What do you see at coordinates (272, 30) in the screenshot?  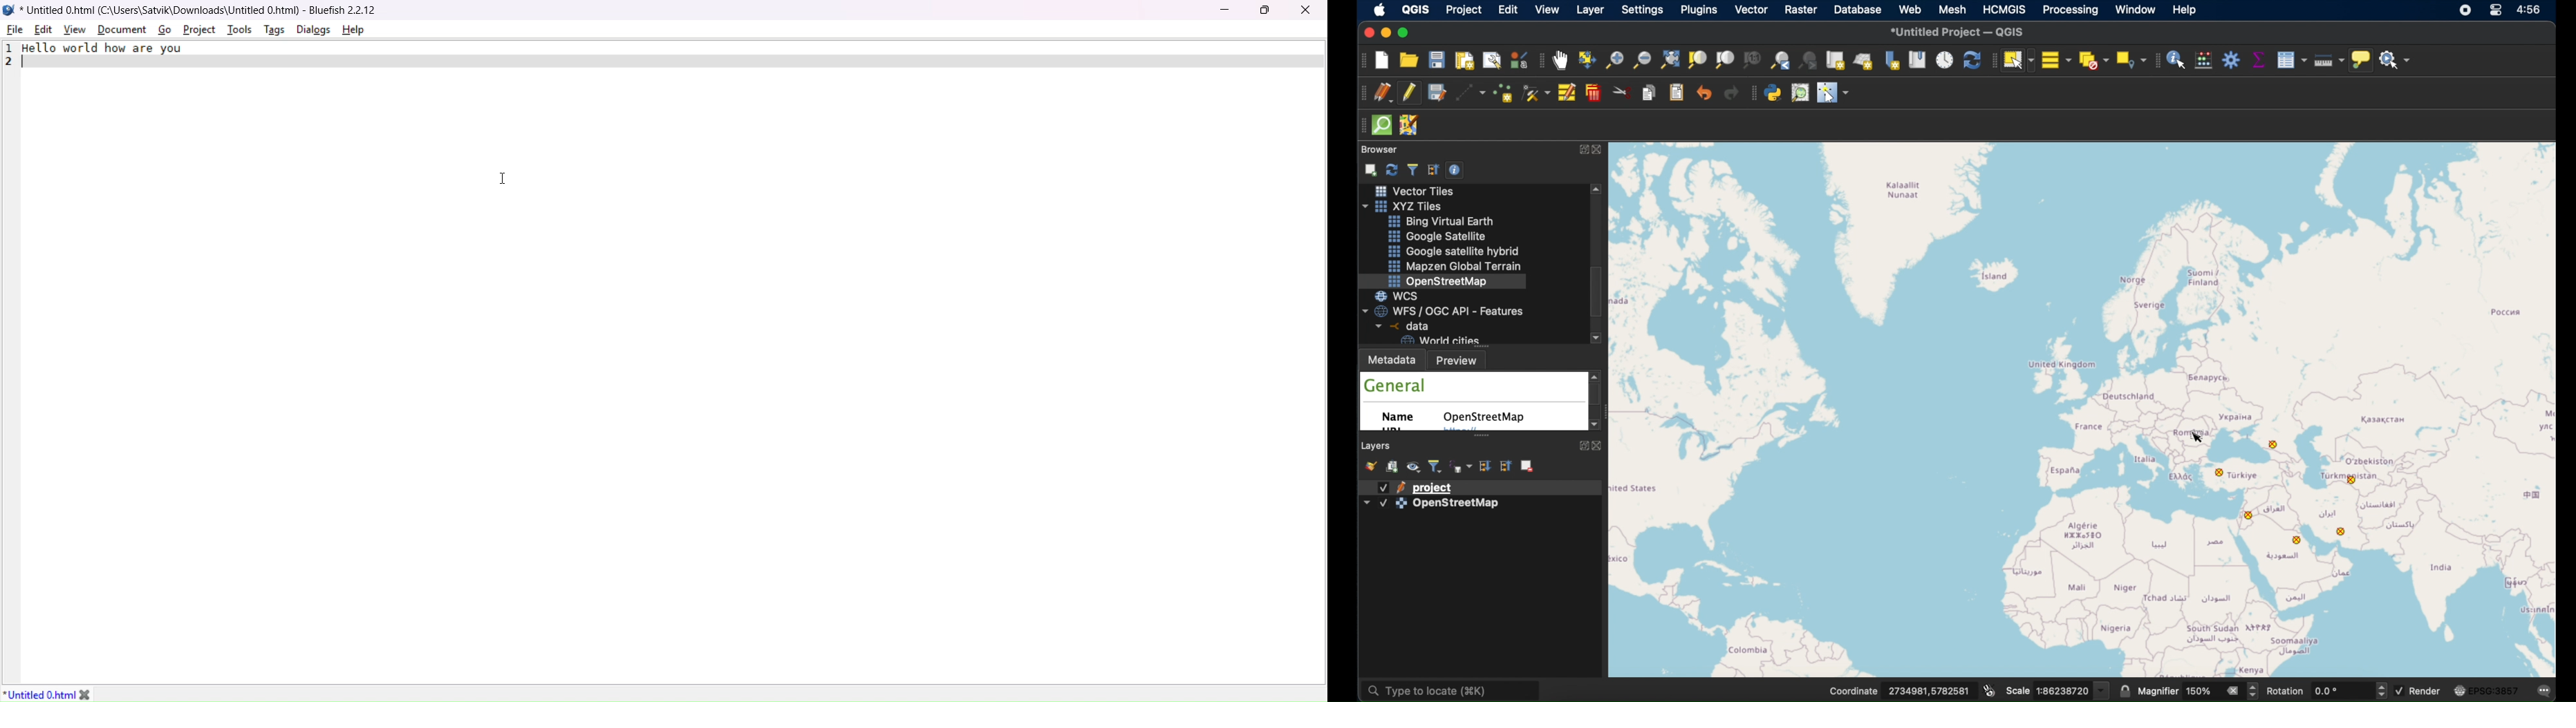 I see `tags` at bounding box center [272, 30].